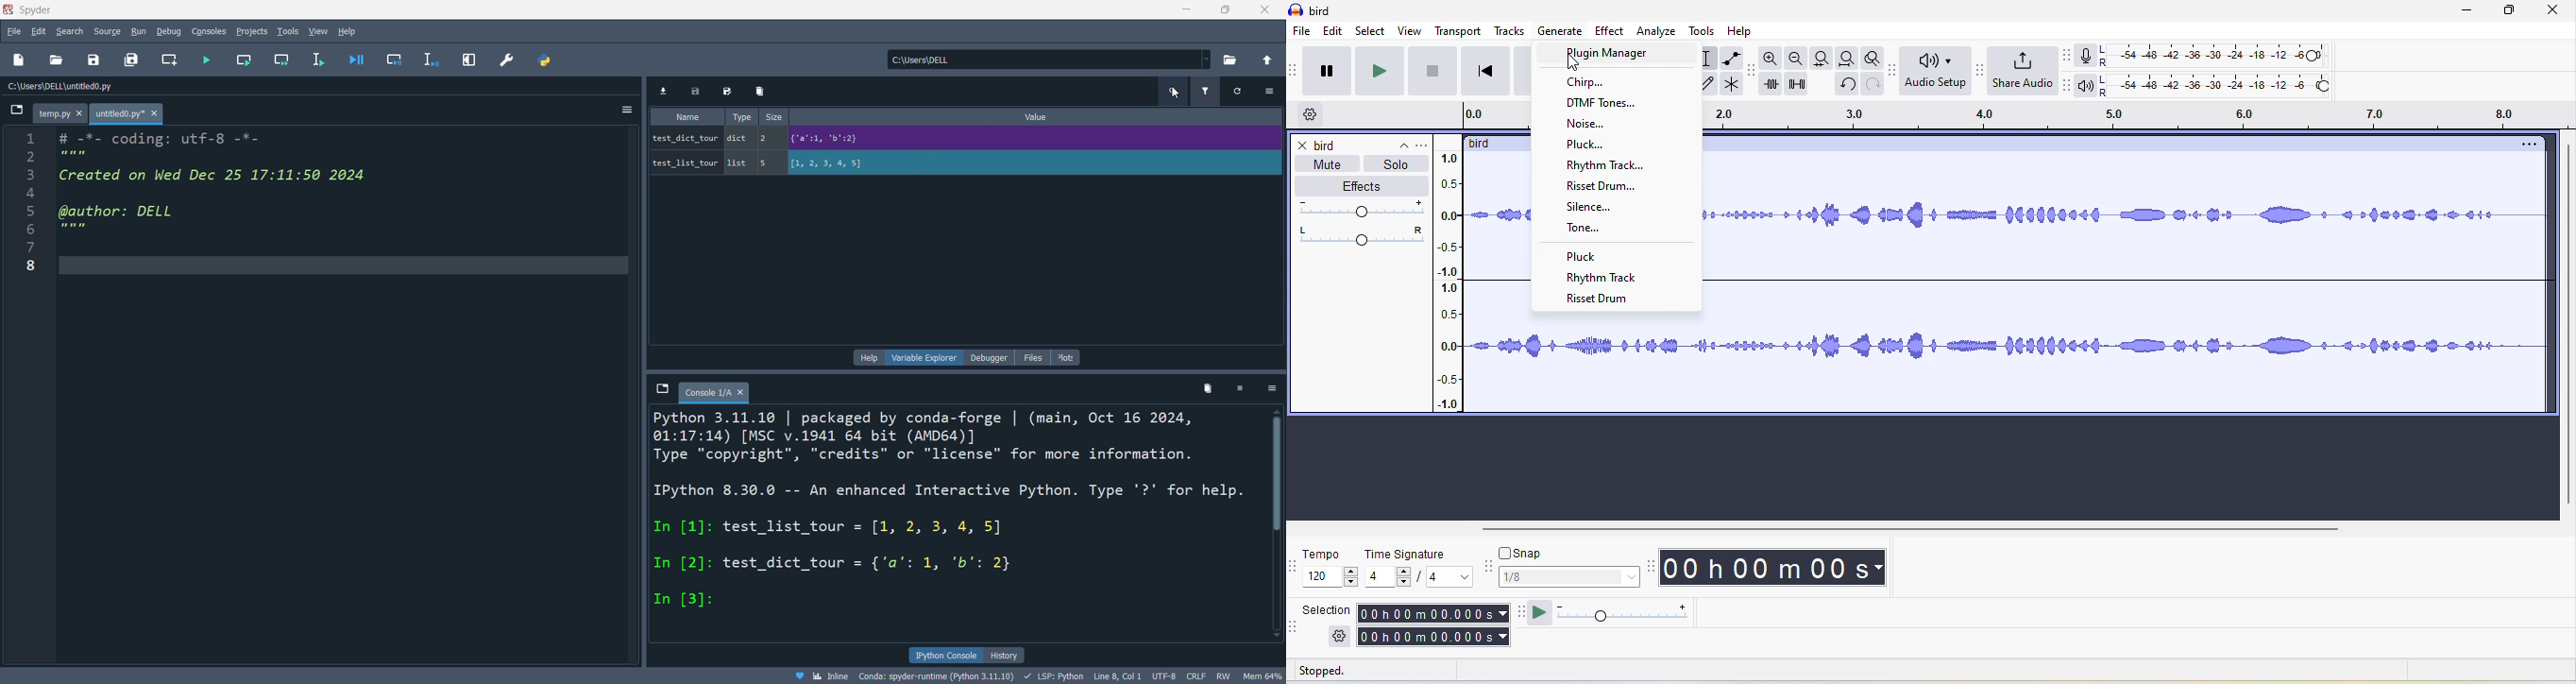  Describe the element at coordinates (139, 30) in the screenshot. I see `run` at that location.